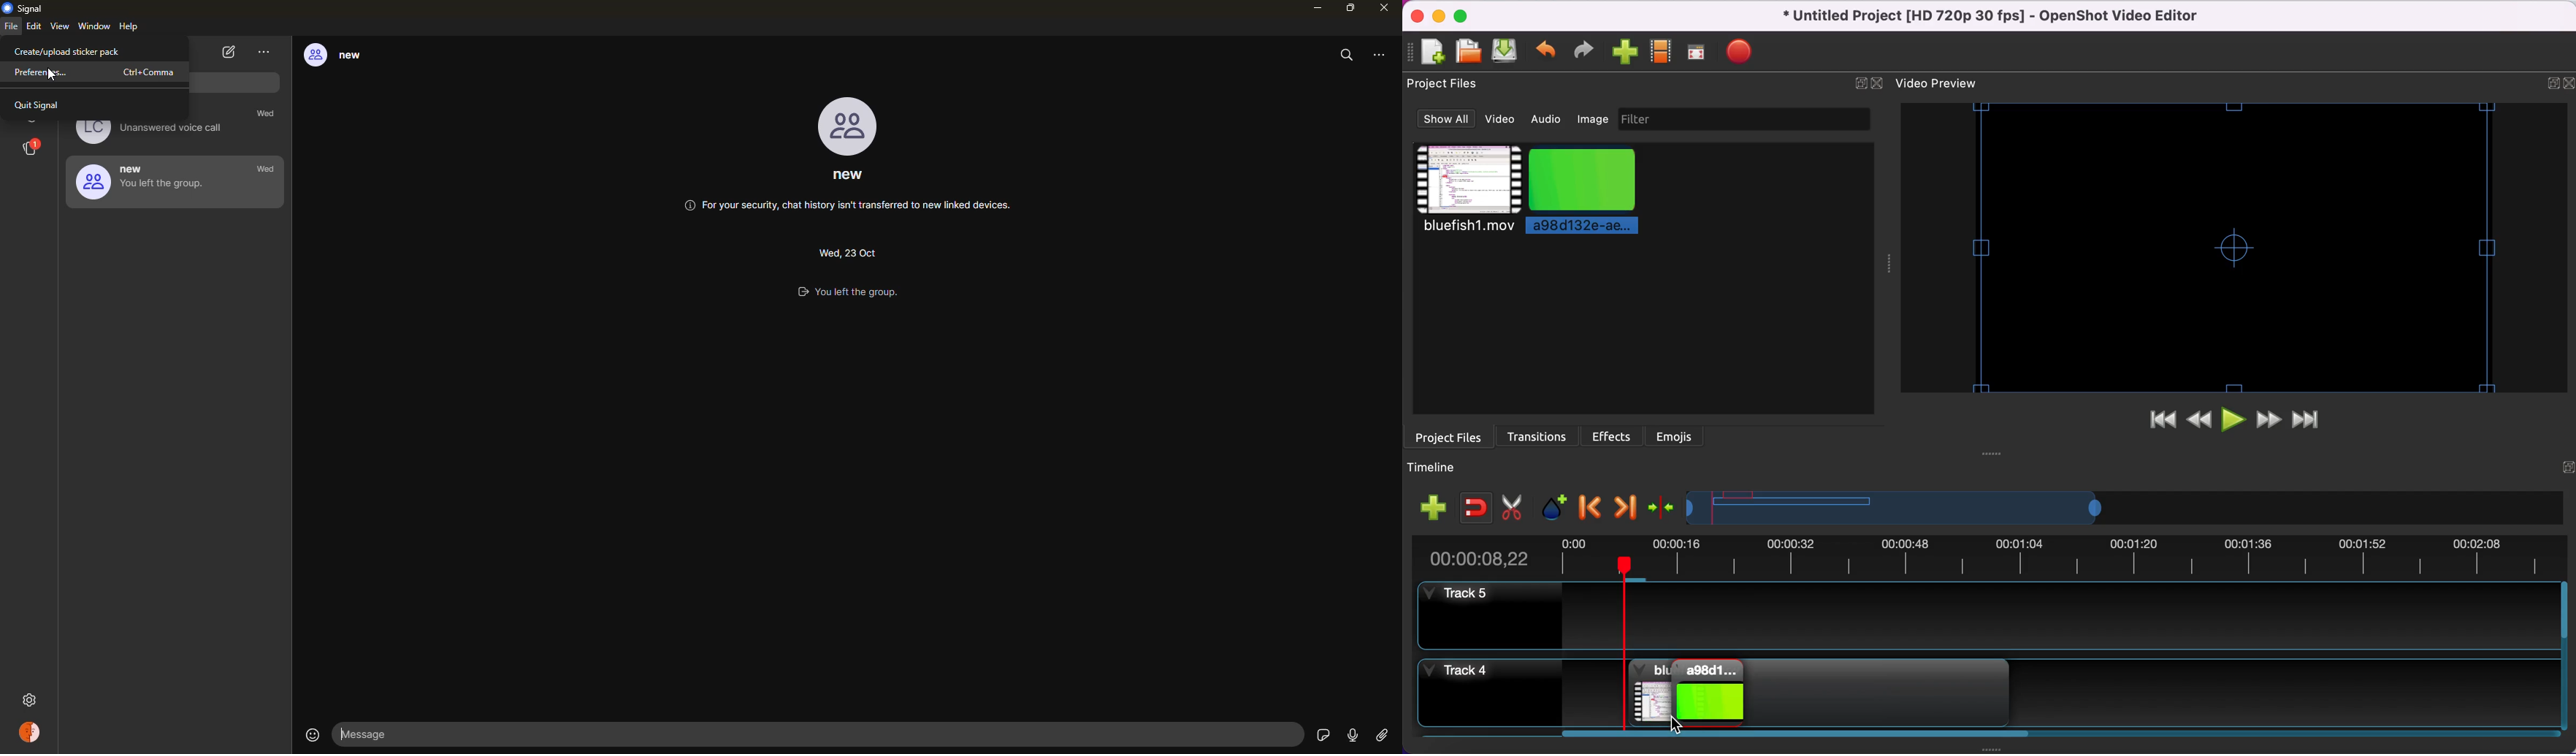 This screenshot has height=756, width=2576. I want to click on picture, so click(1595, 193).